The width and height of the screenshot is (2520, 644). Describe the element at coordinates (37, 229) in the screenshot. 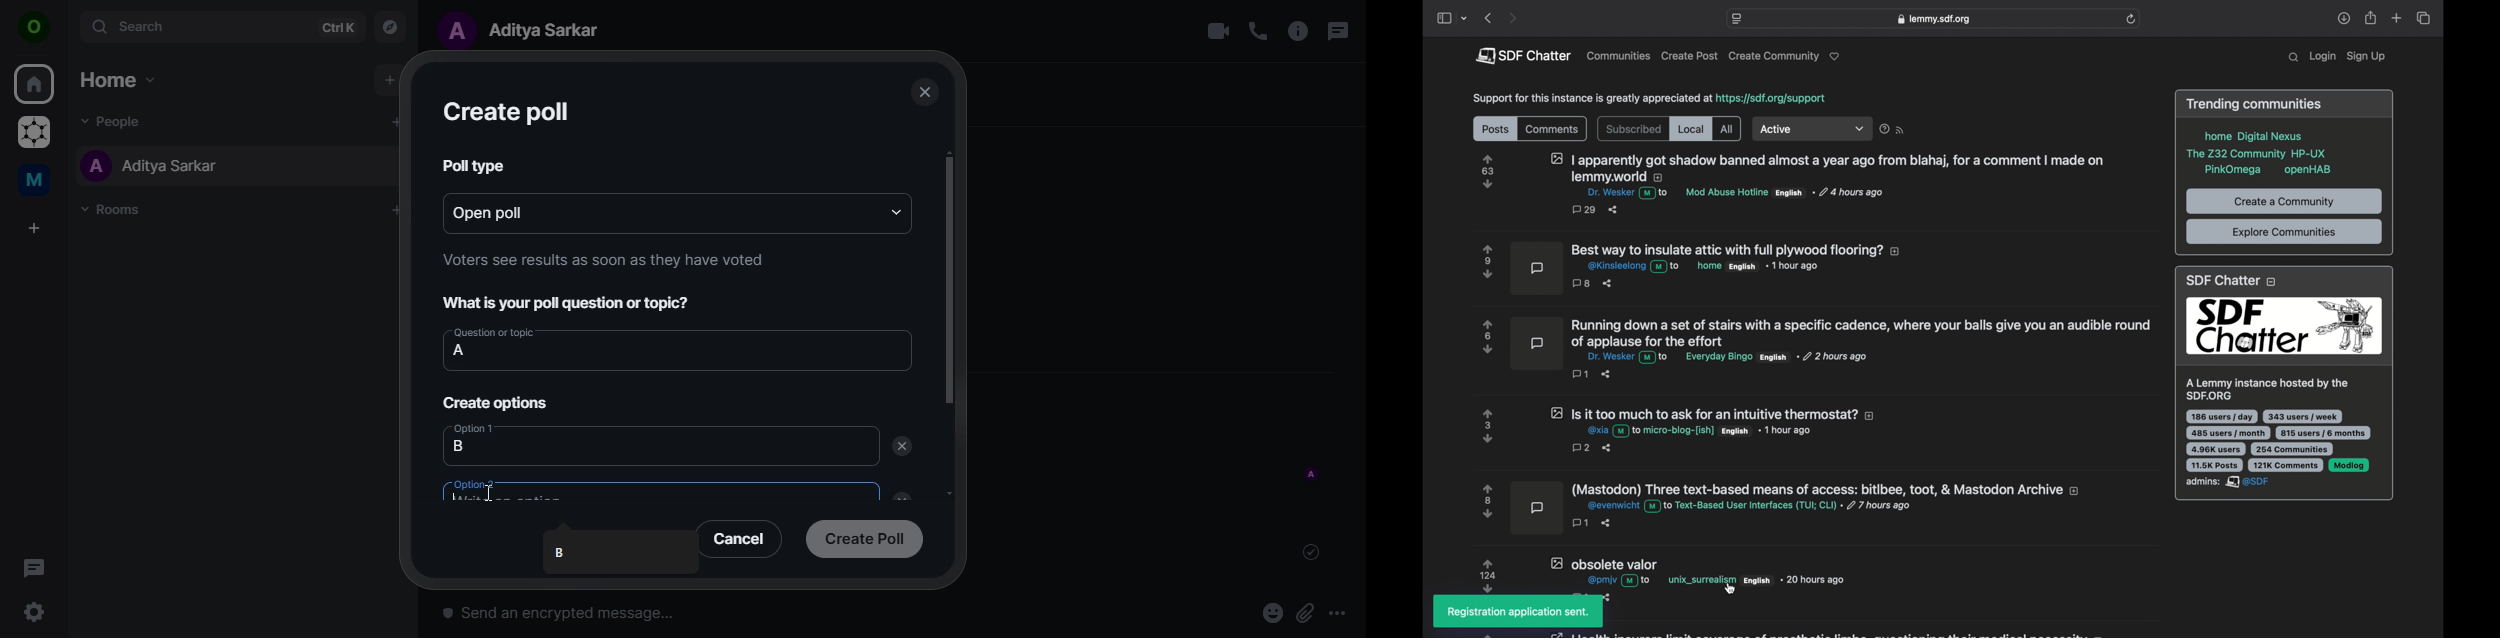

I see `create a space` at that location.